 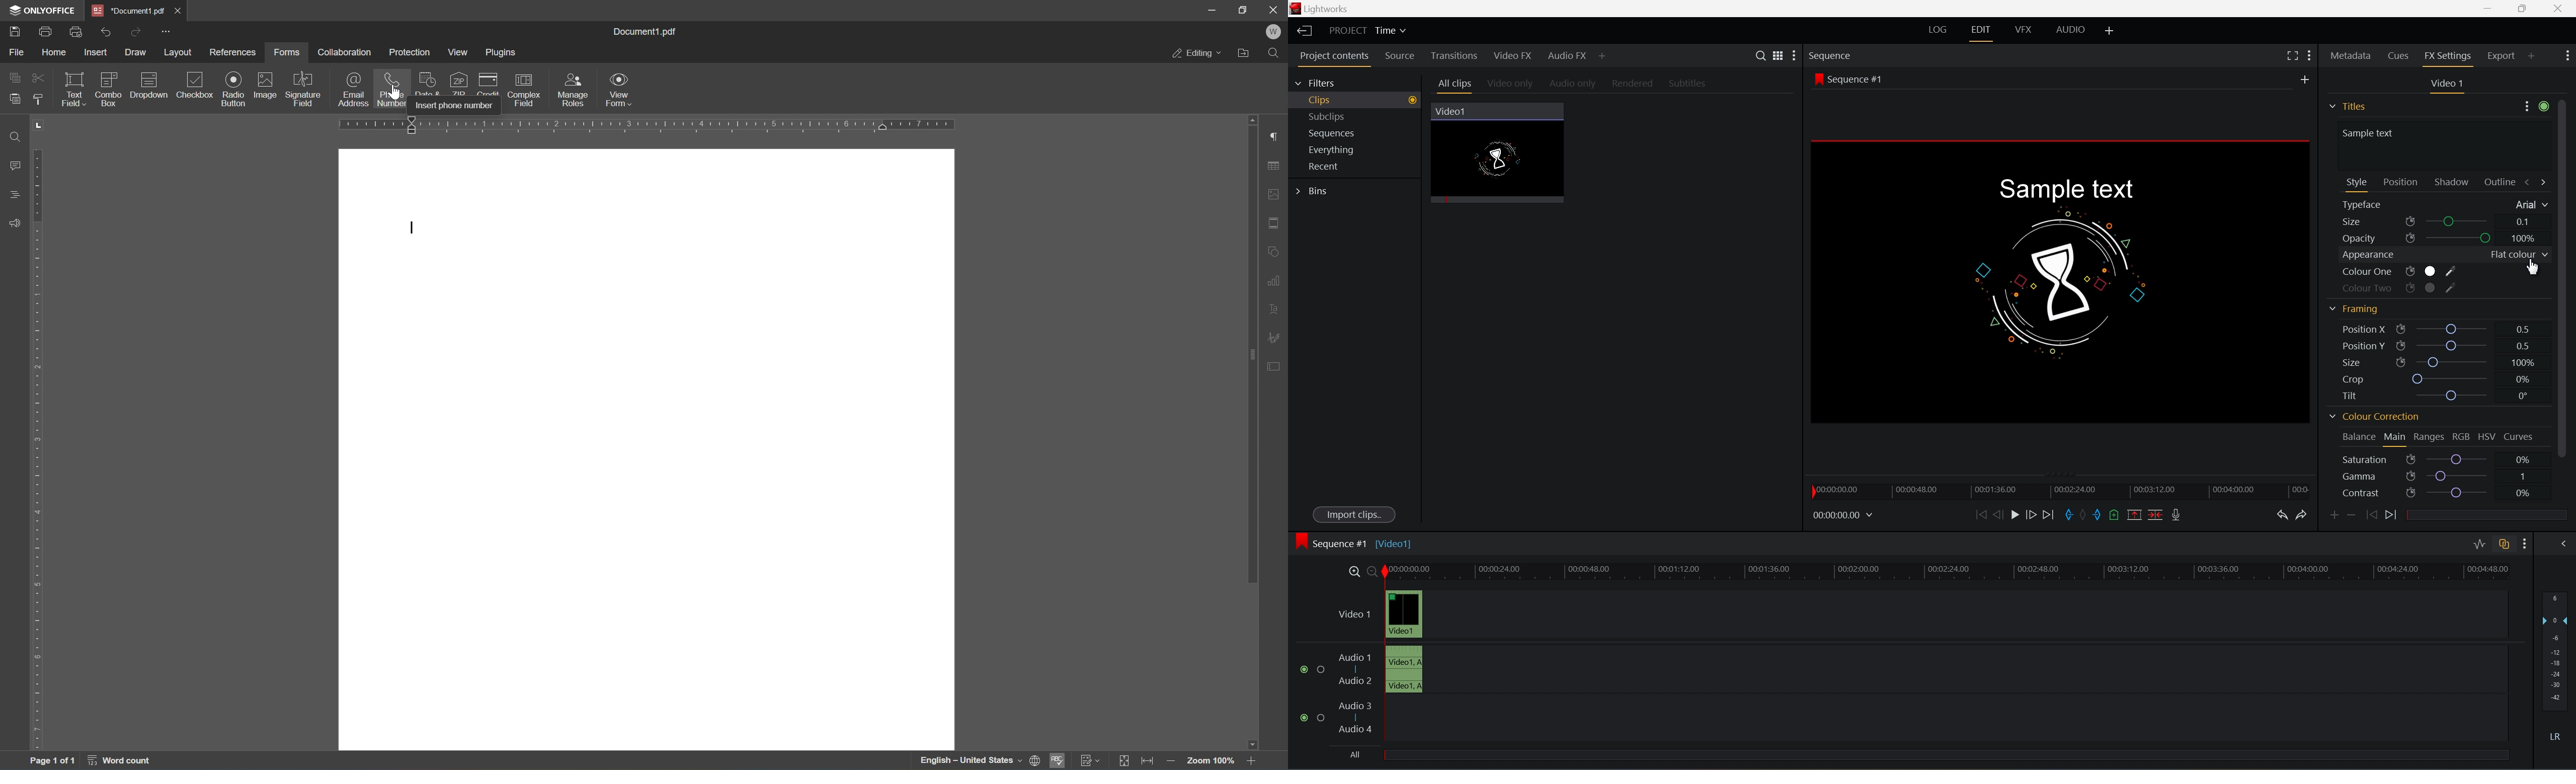 I want to click on icon, so click(x=459, y=83).